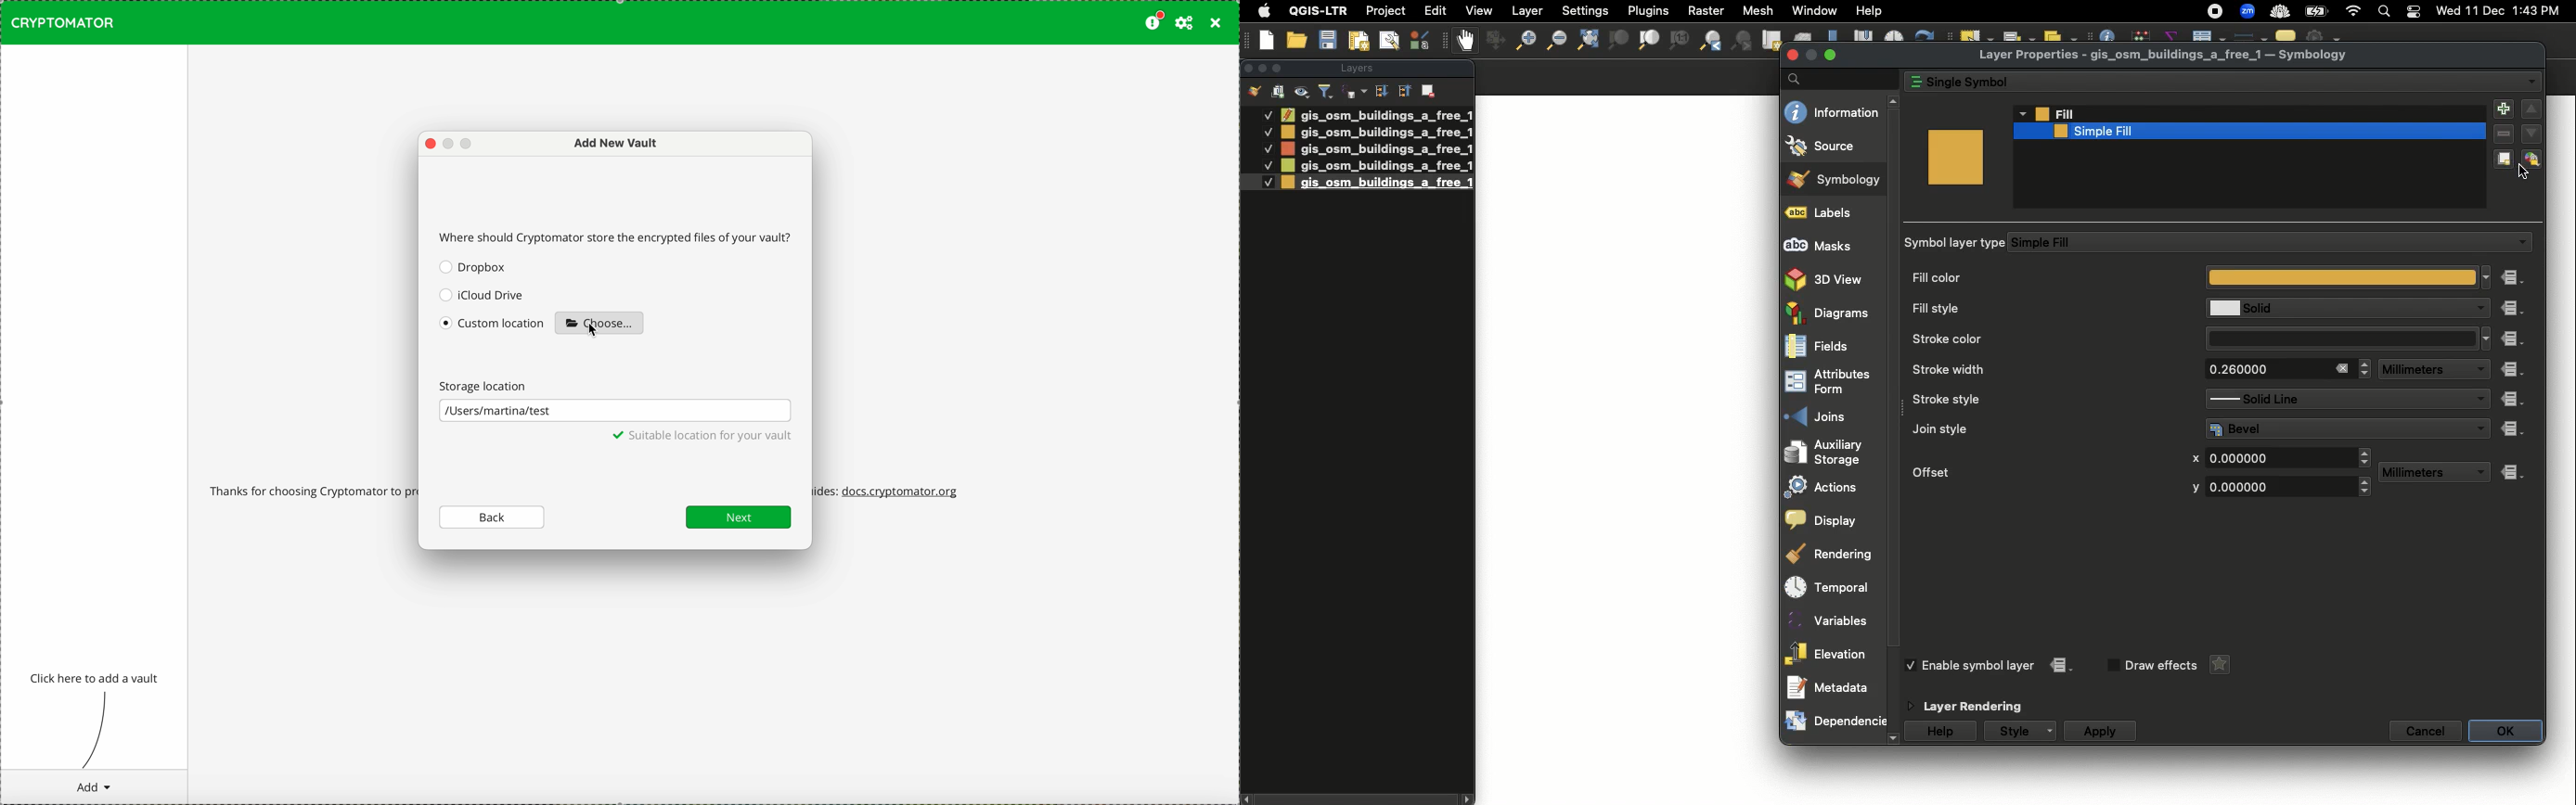 Image resolution: width=2576 pixels, height=812 pixels. What do you see at coordinates (493, 516) in the screenshot?
I see `back button` at bounding box center [493, 516].